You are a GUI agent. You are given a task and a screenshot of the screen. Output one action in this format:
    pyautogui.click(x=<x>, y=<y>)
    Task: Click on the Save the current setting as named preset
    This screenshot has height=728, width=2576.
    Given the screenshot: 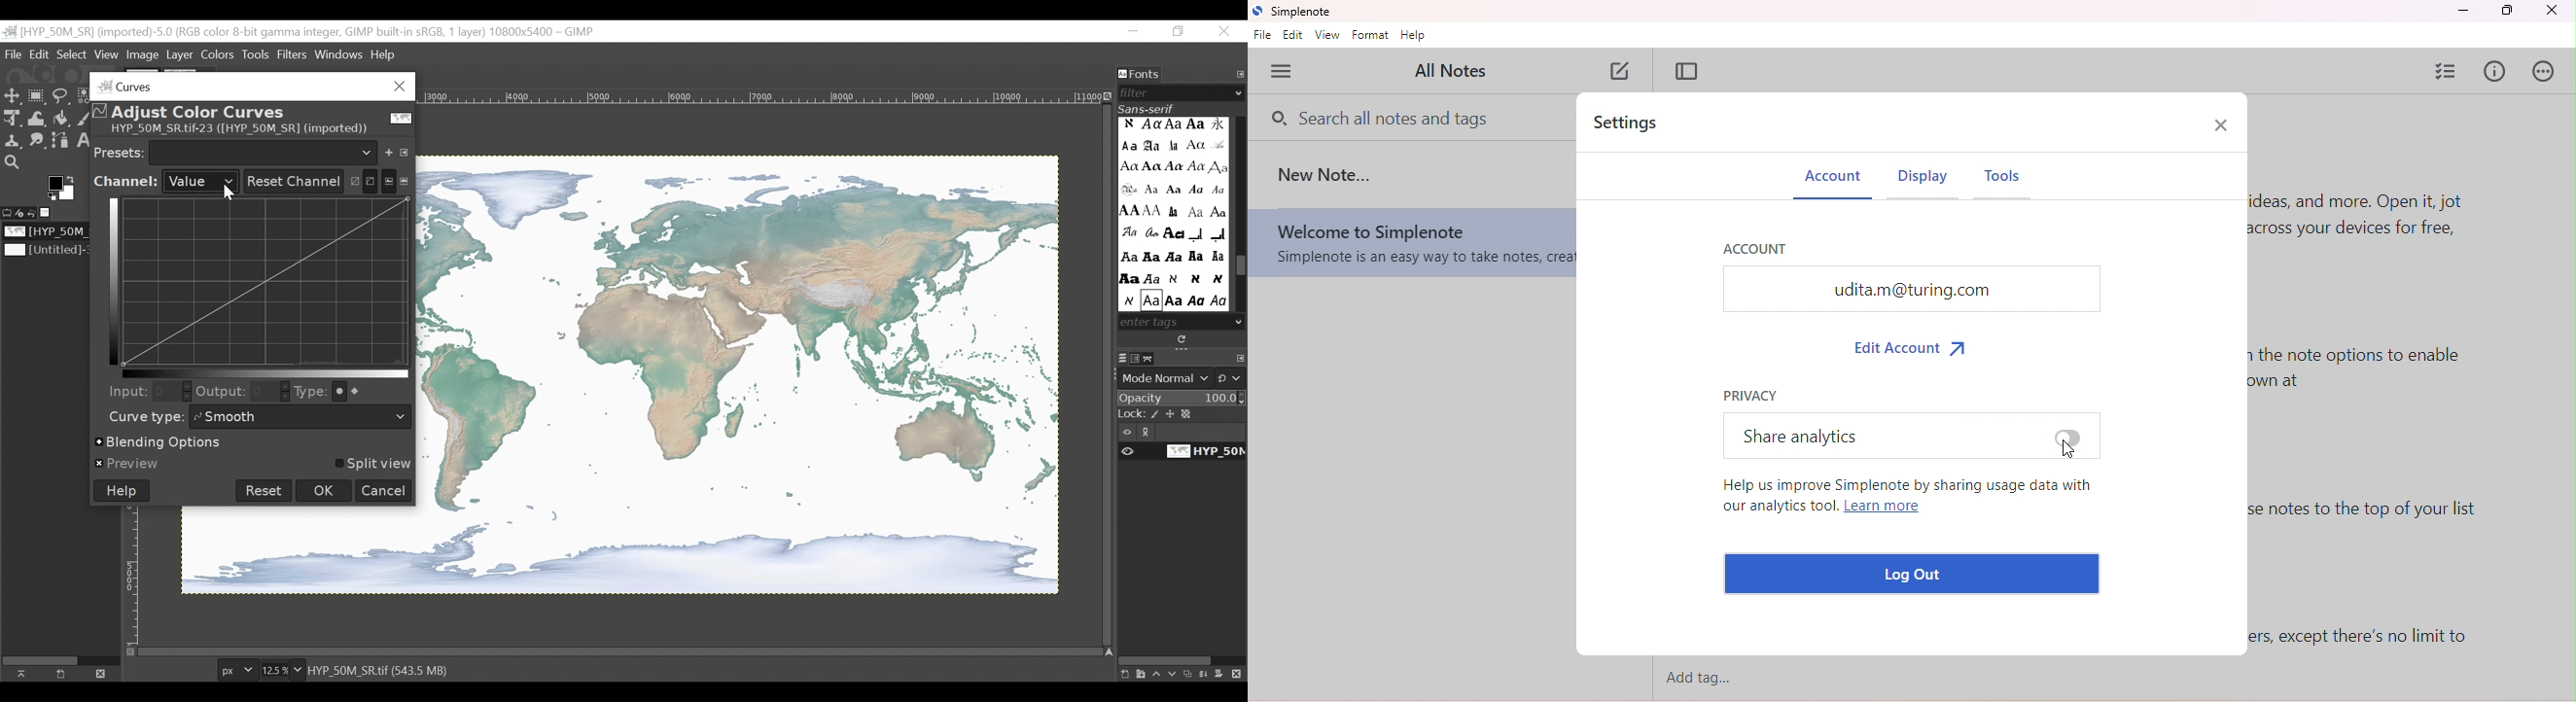 What is the action you would take?
    pyautogui.click(x=391, y=150)
    